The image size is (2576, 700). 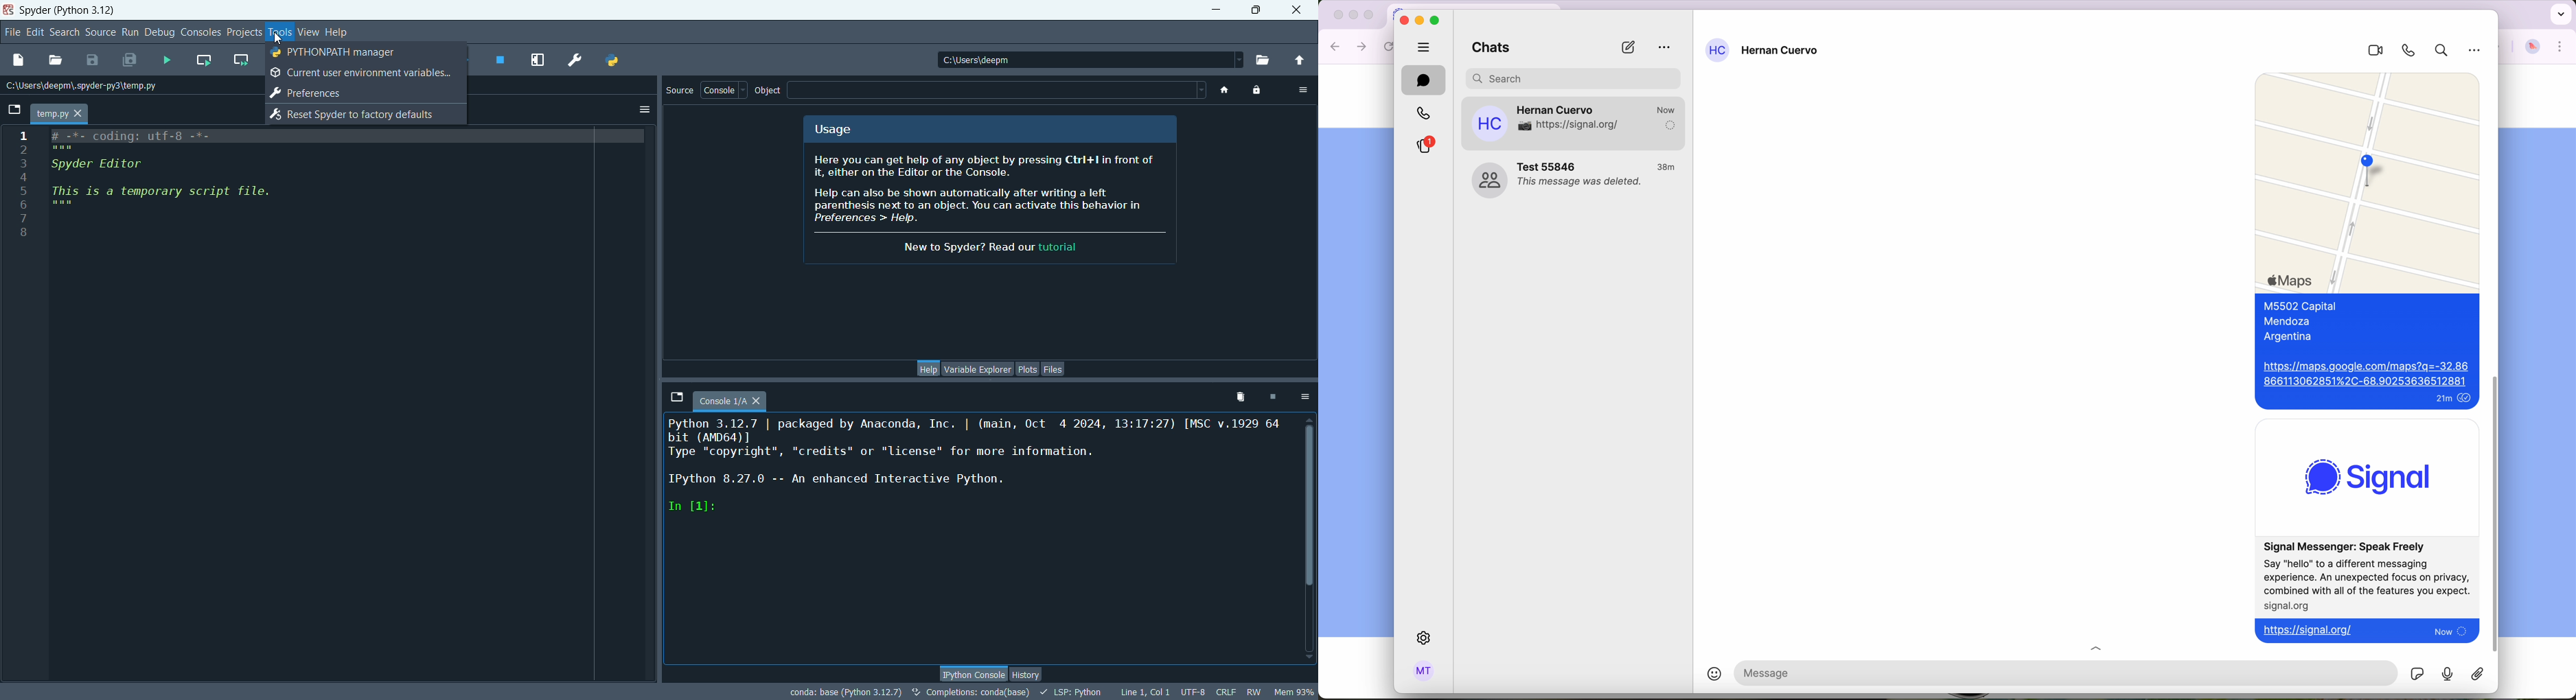 I want to click on save, so click(x=94, y=60).